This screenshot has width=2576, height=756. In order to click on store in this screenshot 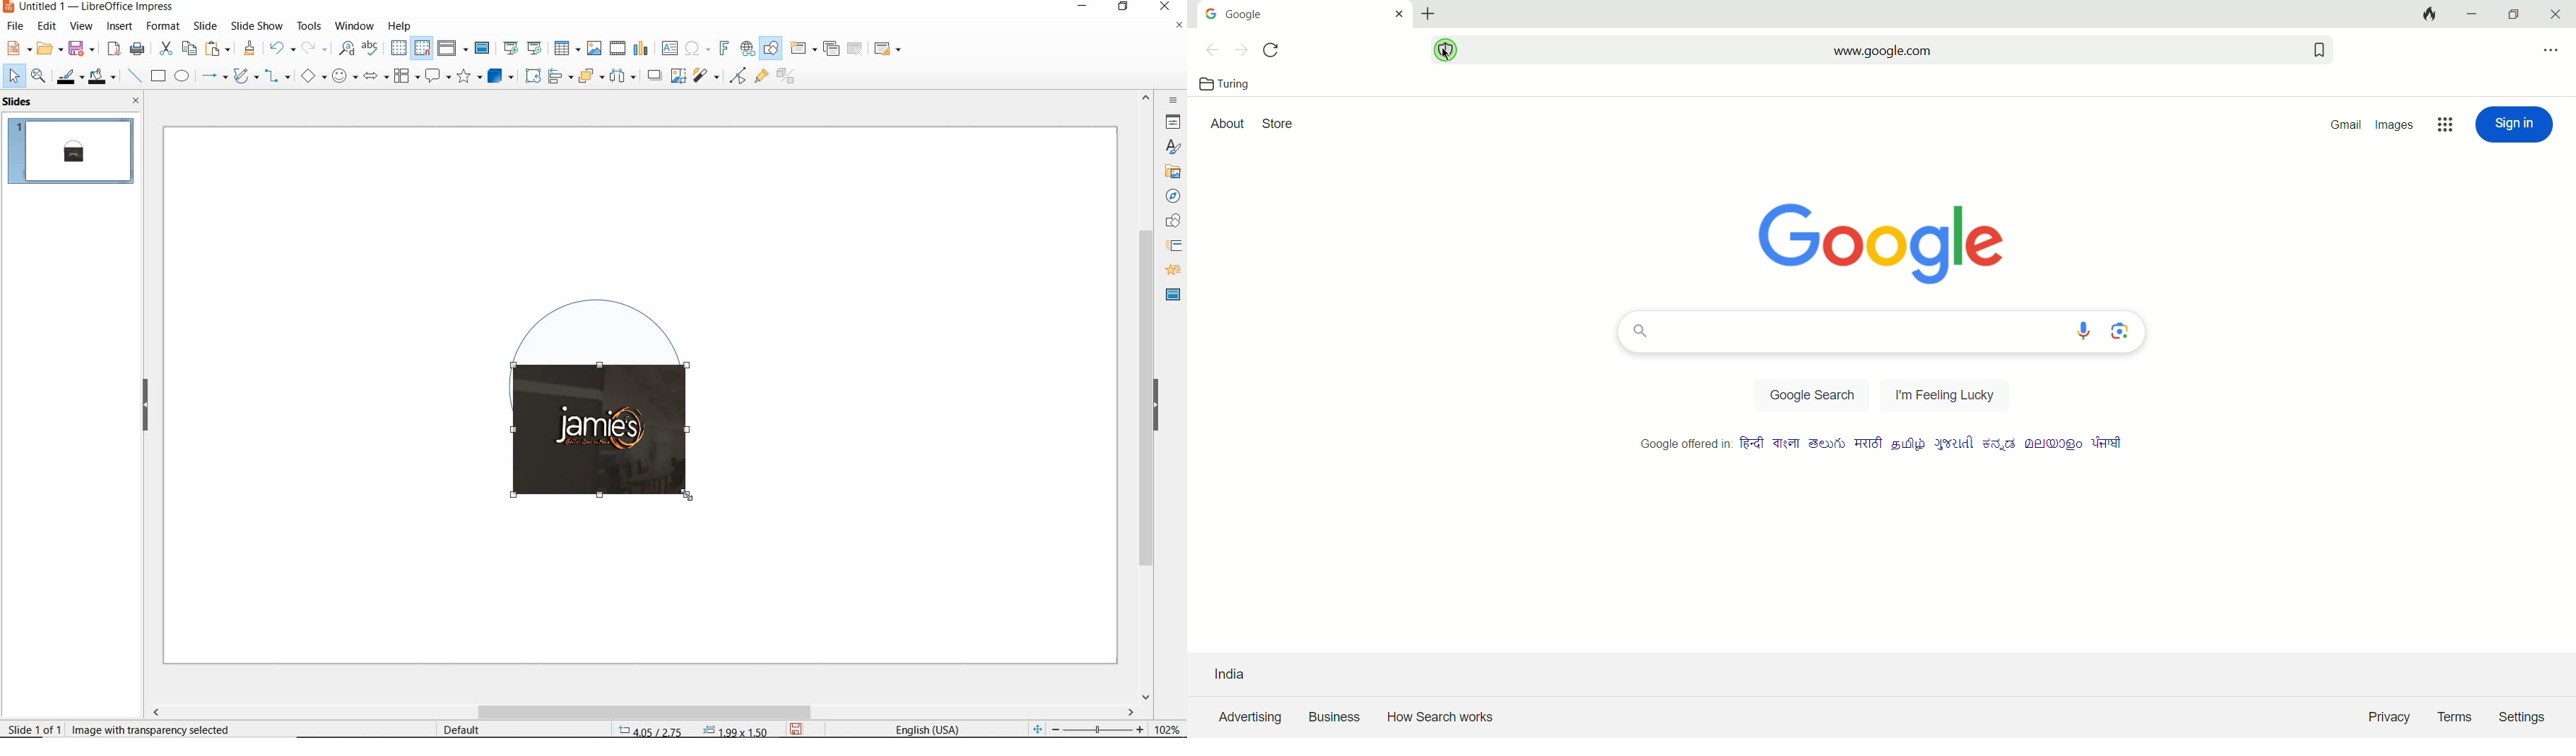, I will do `click(1280, 123)`.